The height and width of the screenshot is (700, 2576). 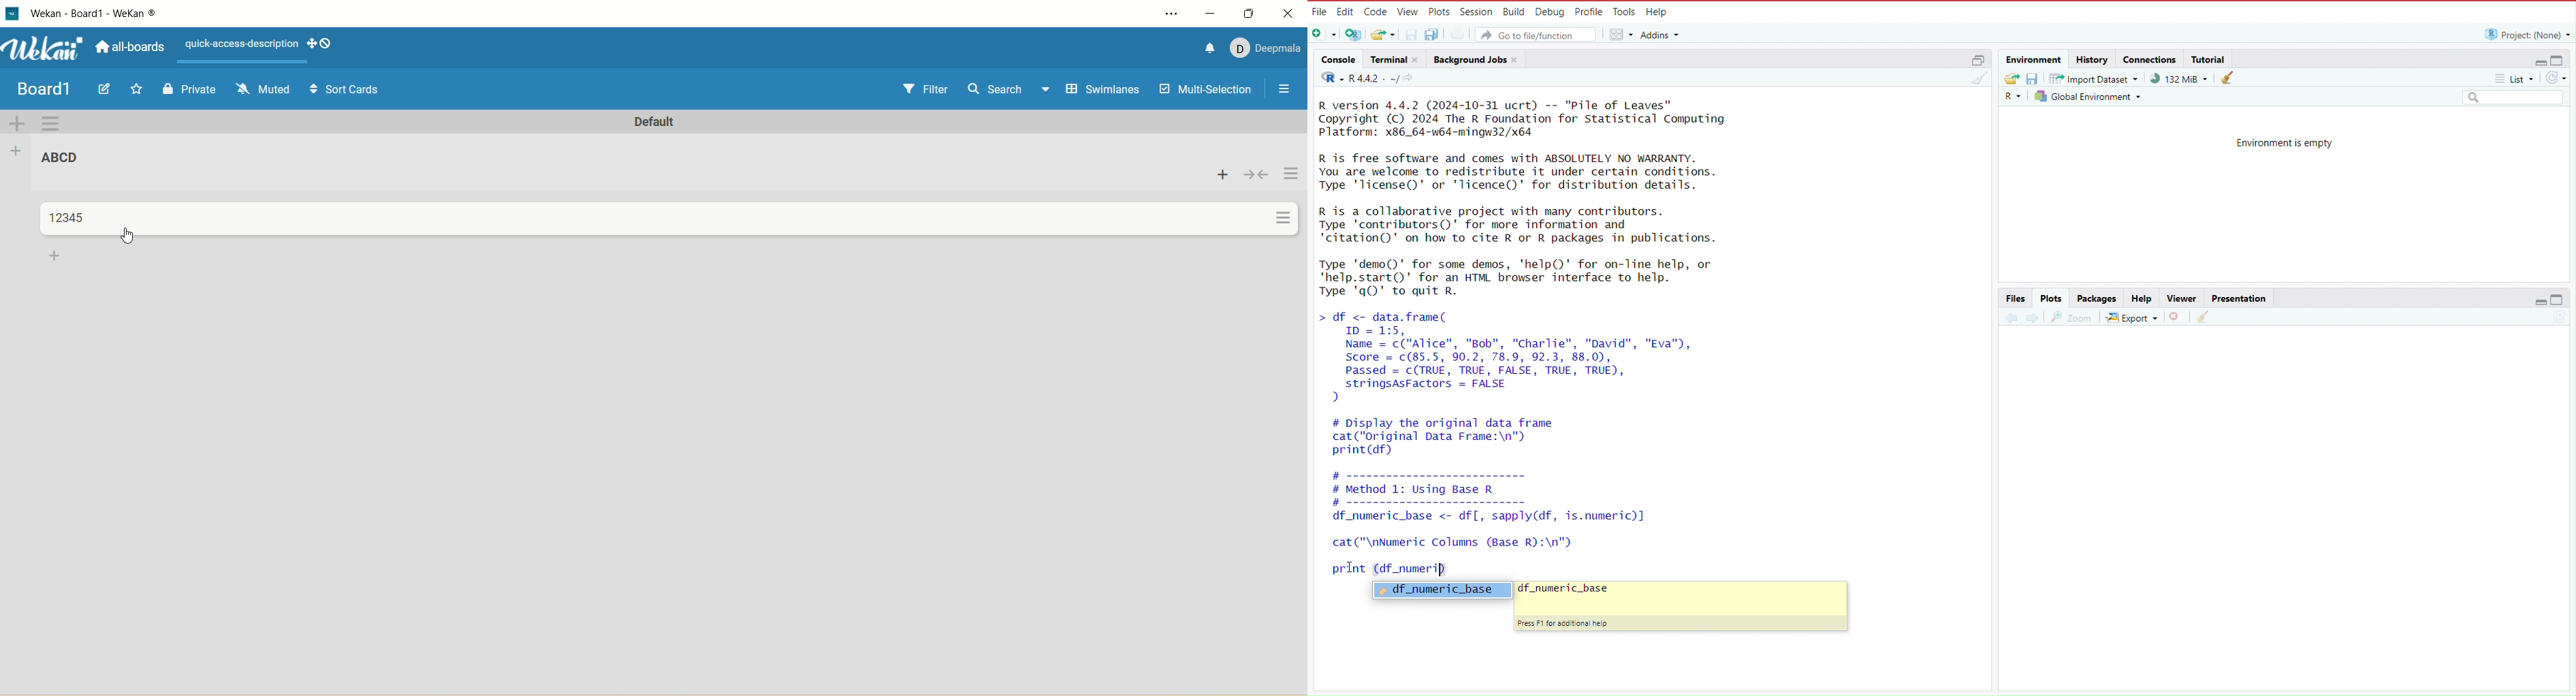 What do you see at coordinates (1418, 59) in the screenshot?
I see `close` at bounding box center [1418, 59].